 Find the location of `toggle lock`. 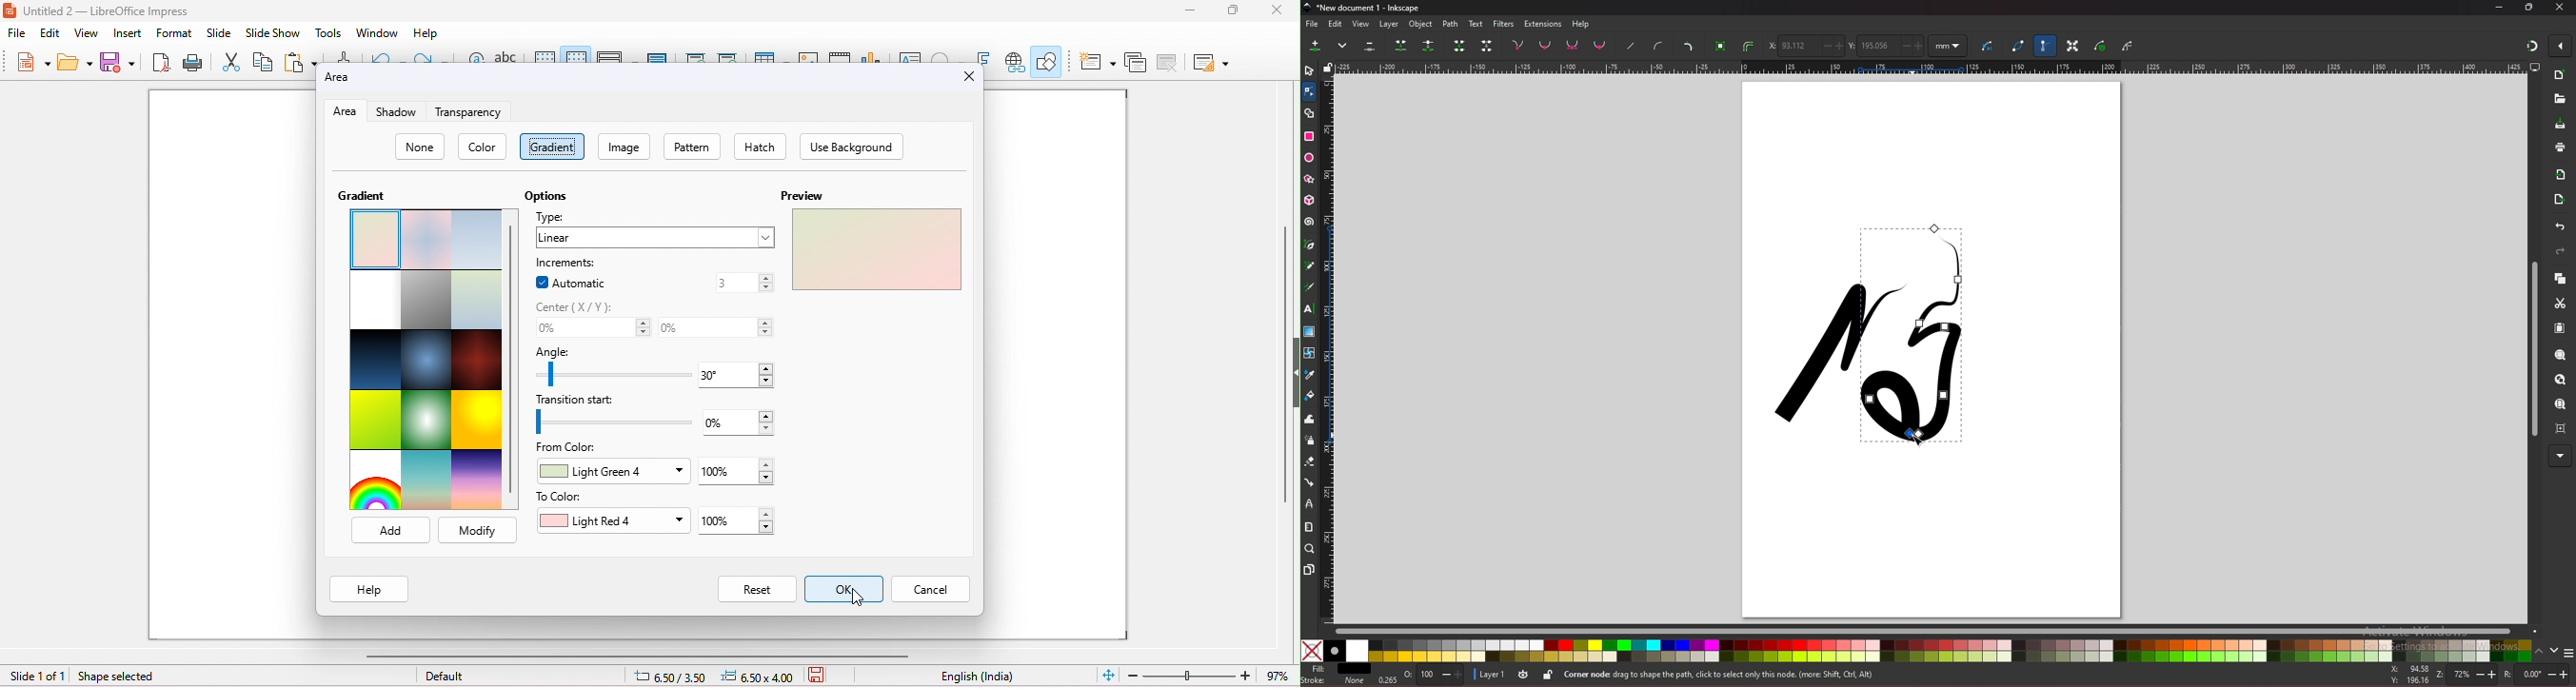

toggle lock is located at coordinates (1549, 674).